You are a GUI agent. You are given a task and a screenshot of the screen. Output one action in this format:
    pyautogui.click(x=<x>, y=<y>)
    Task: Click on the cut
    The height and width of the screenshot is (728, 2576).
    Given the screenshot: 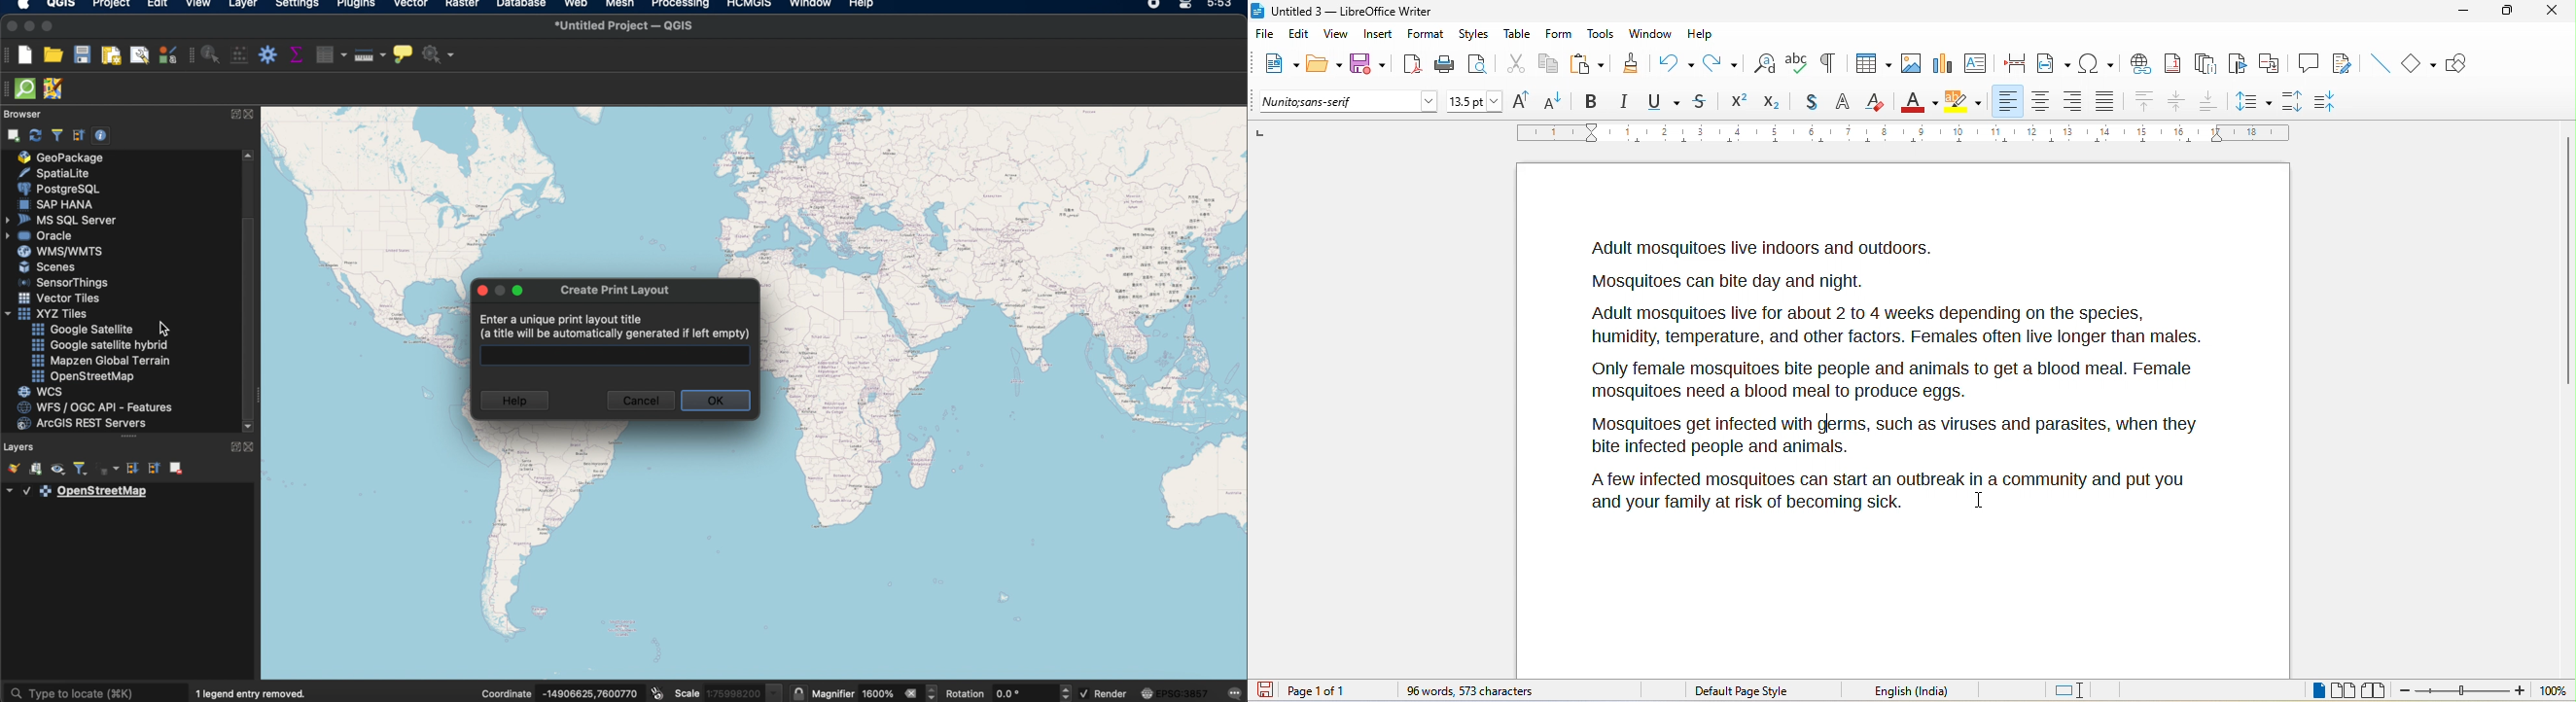 What is the action you would take?
    pyautogui.click(x=1516, y=64)
    